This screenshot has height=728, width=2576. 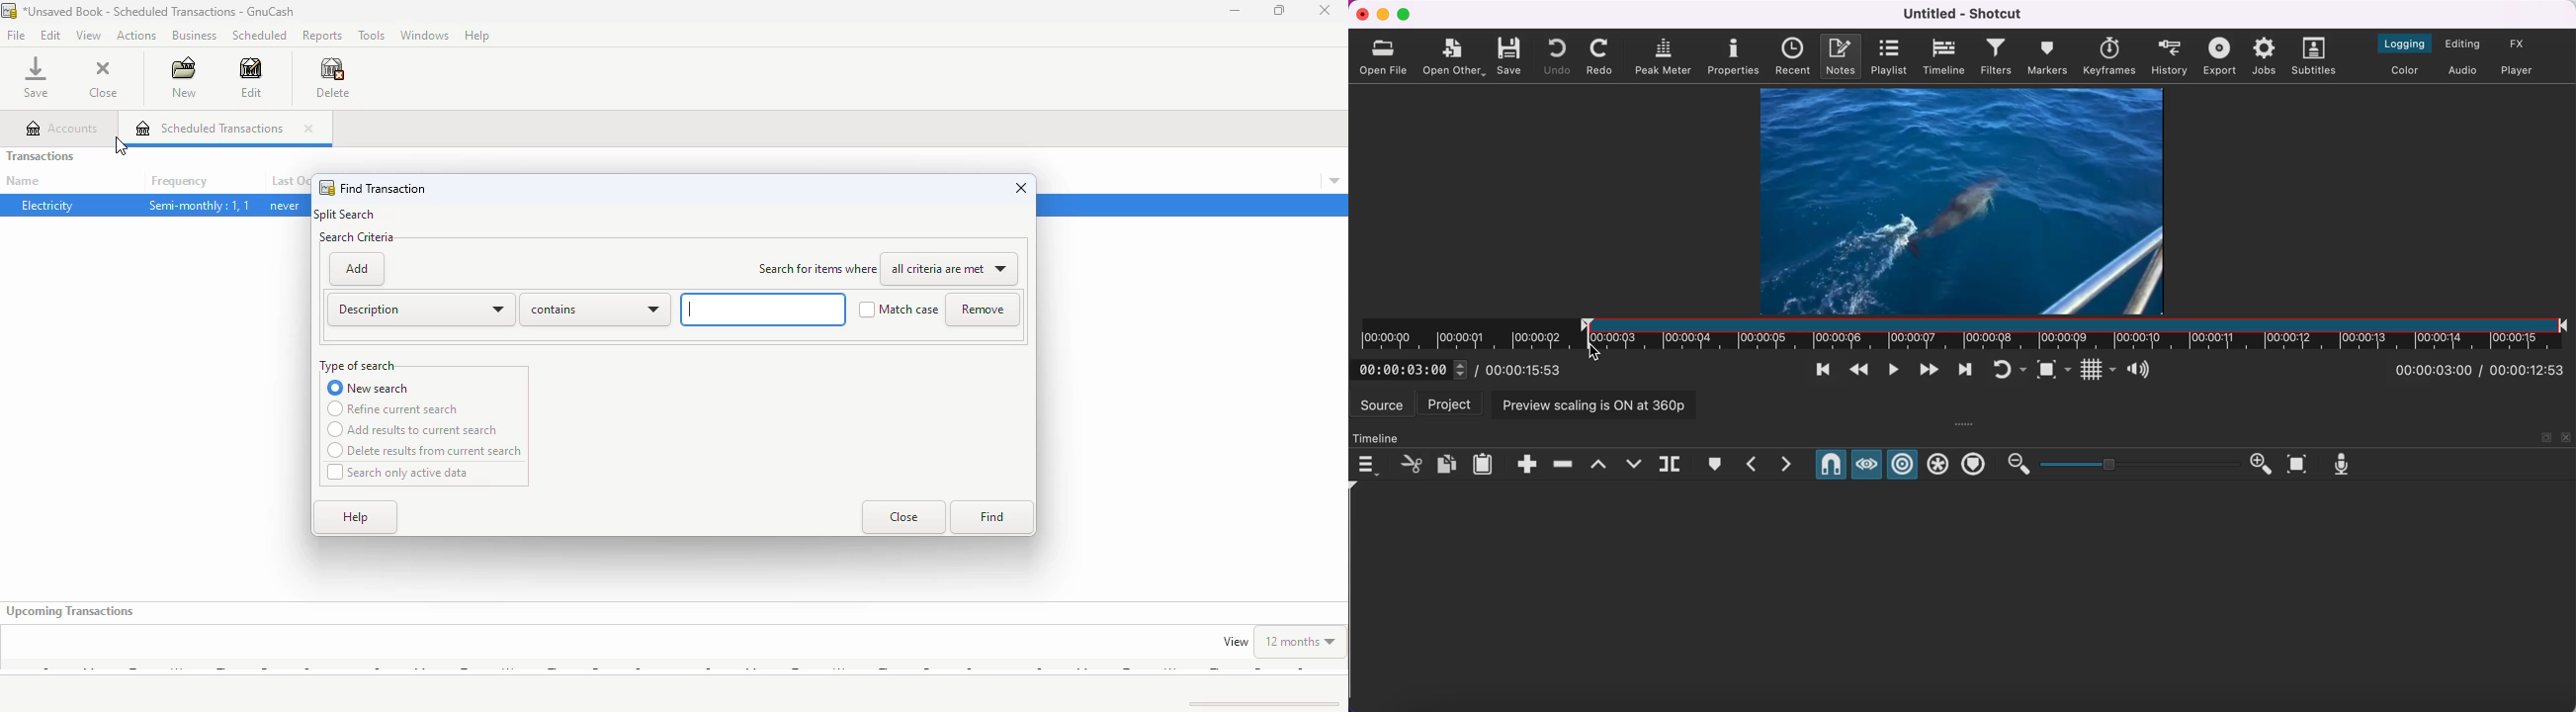 I want to click on switch to audio layout, so click(x=2465, y=71).